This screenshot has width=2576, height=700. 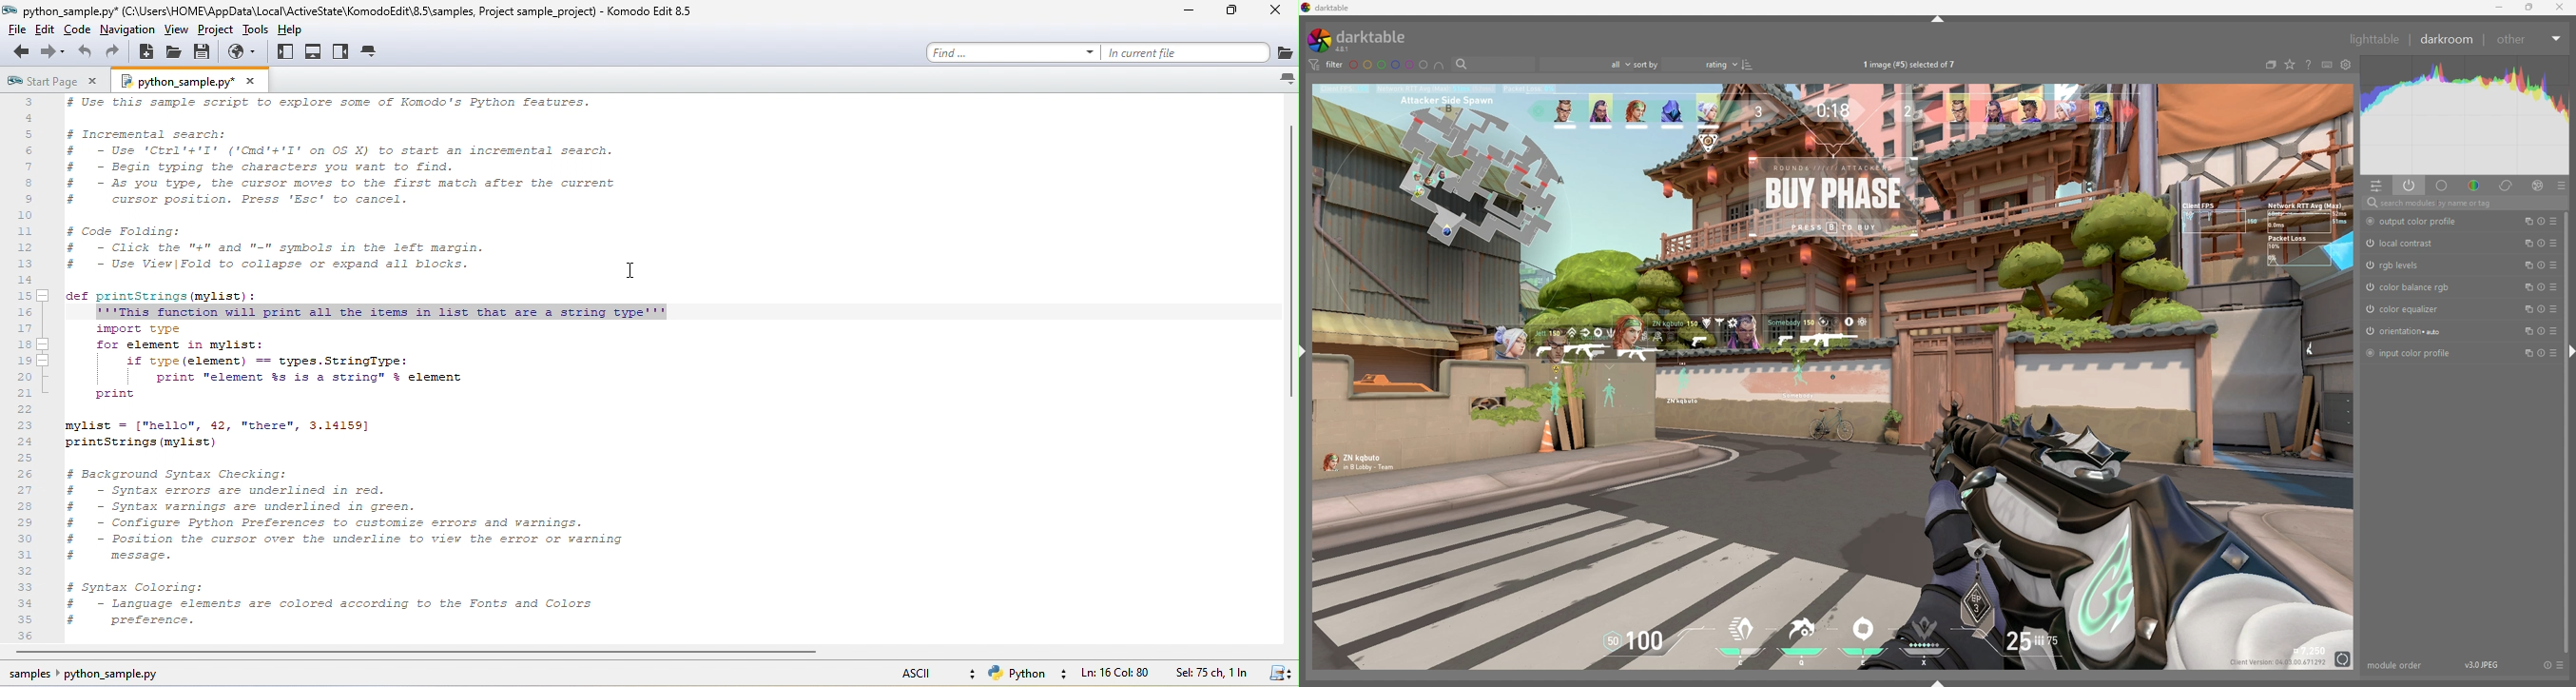 What do you see at coordinates (2566, 431) in the screenshot?
I see `scroll bar` at bounding box center [2566, 431].